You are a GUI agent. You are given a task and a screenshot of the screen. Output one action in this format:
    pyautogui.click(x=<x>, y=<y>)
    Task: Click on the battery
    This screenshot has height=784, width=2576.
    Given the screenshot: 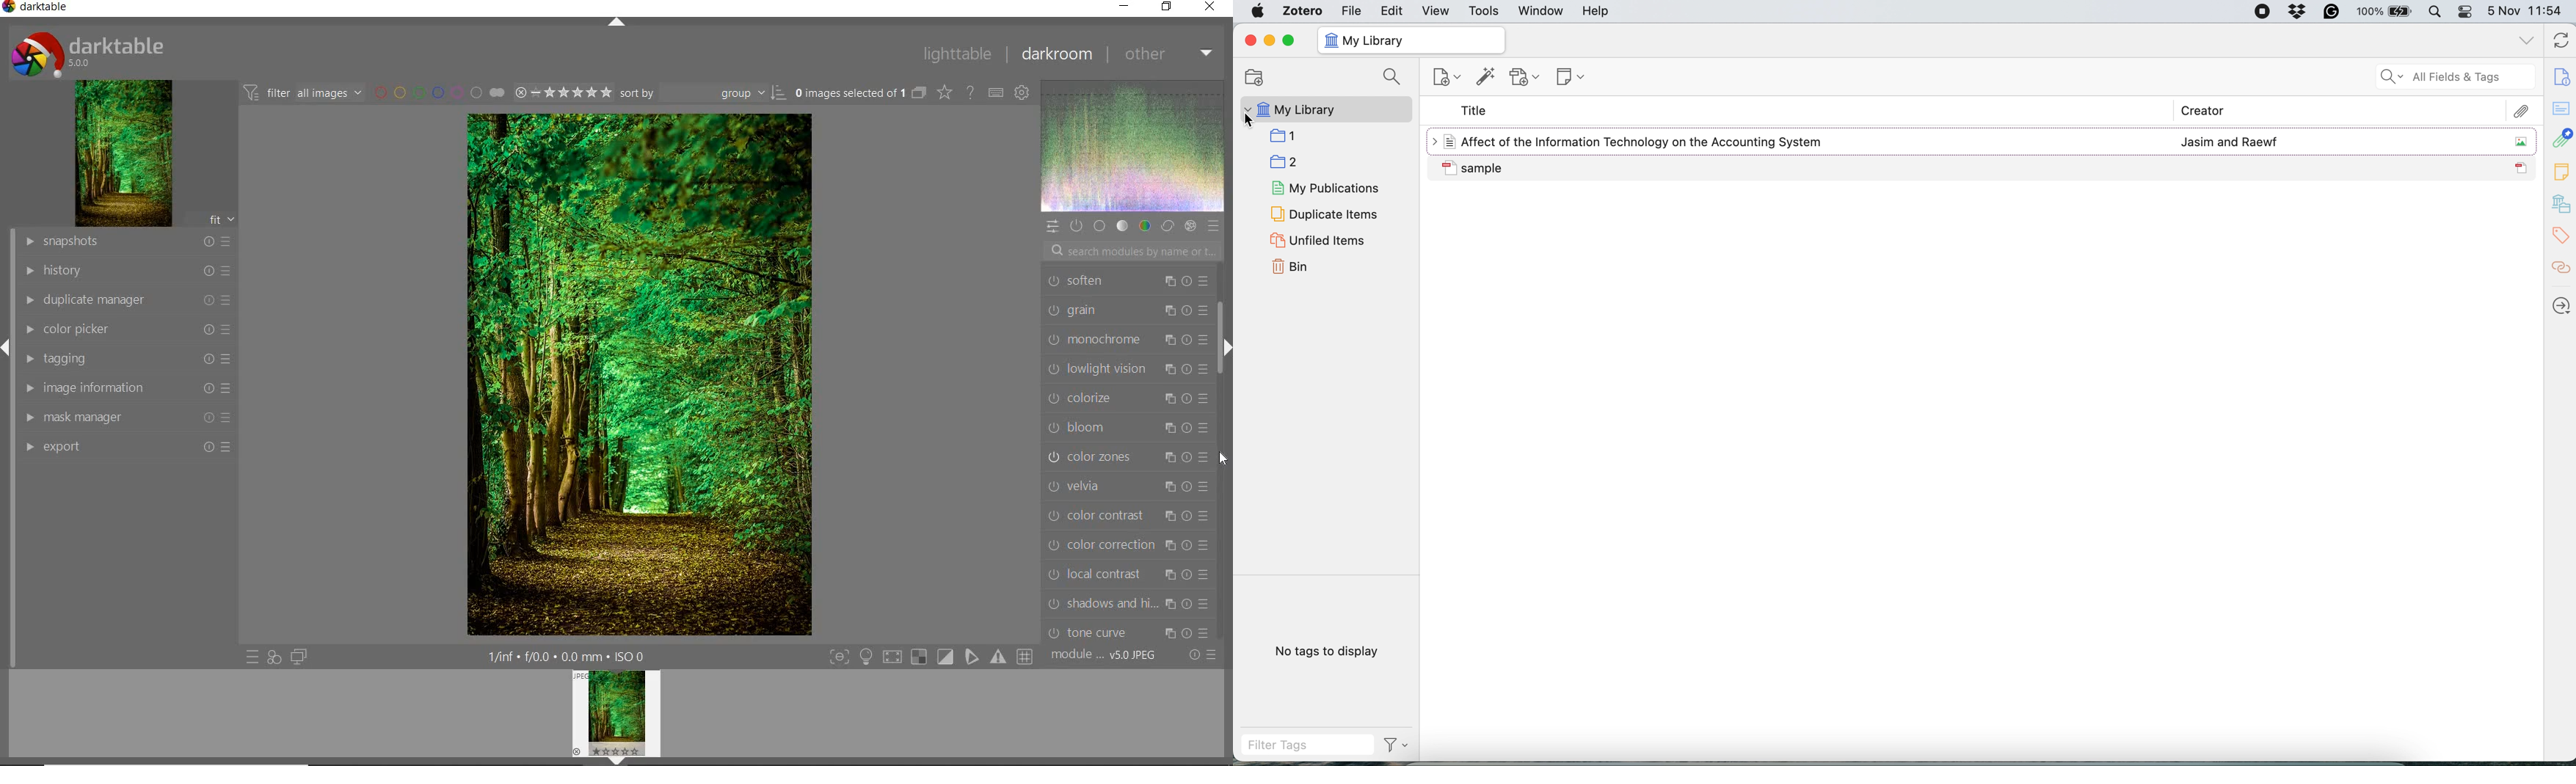 What is the action you would take?
    pyautogui.click(x=2382, y=10)
    